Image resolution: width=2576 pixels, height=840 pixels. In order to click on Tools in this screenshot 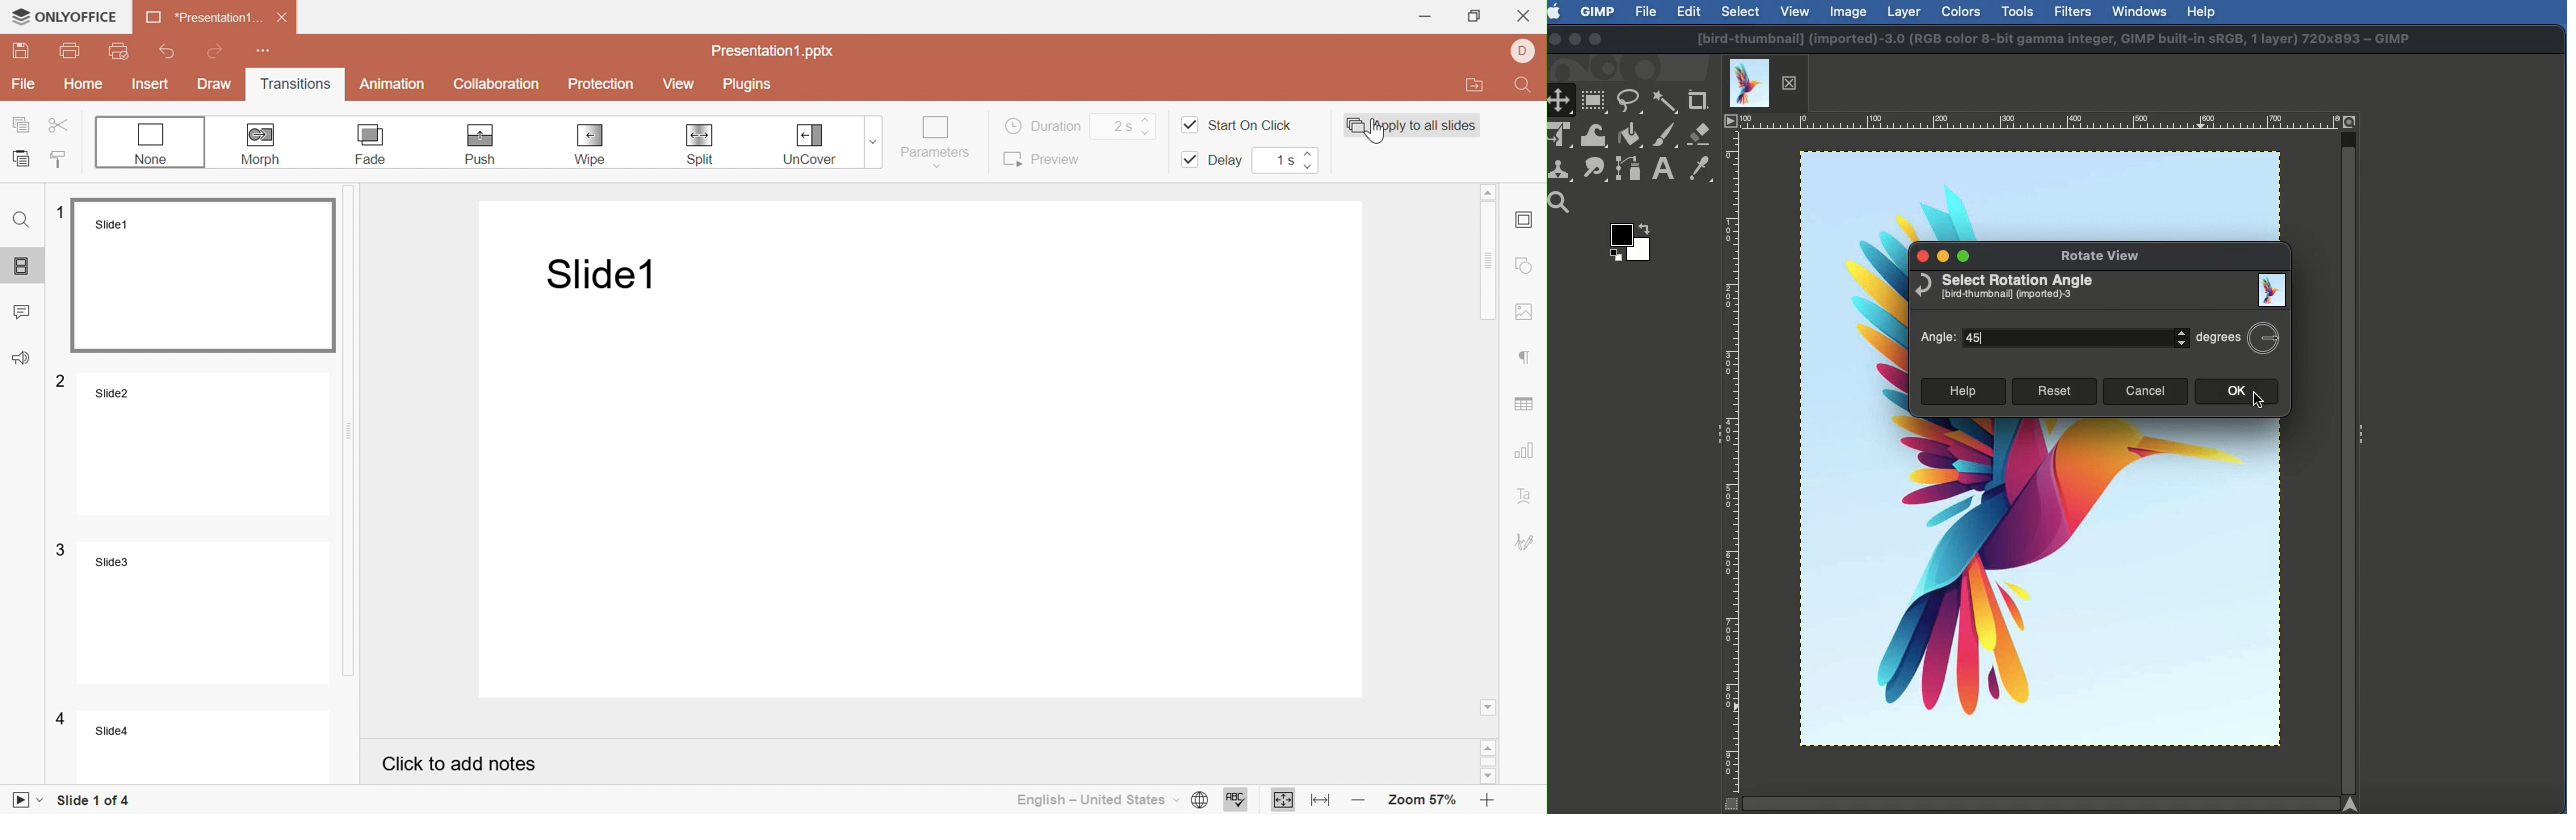, I will do `click(2017, 12)`.